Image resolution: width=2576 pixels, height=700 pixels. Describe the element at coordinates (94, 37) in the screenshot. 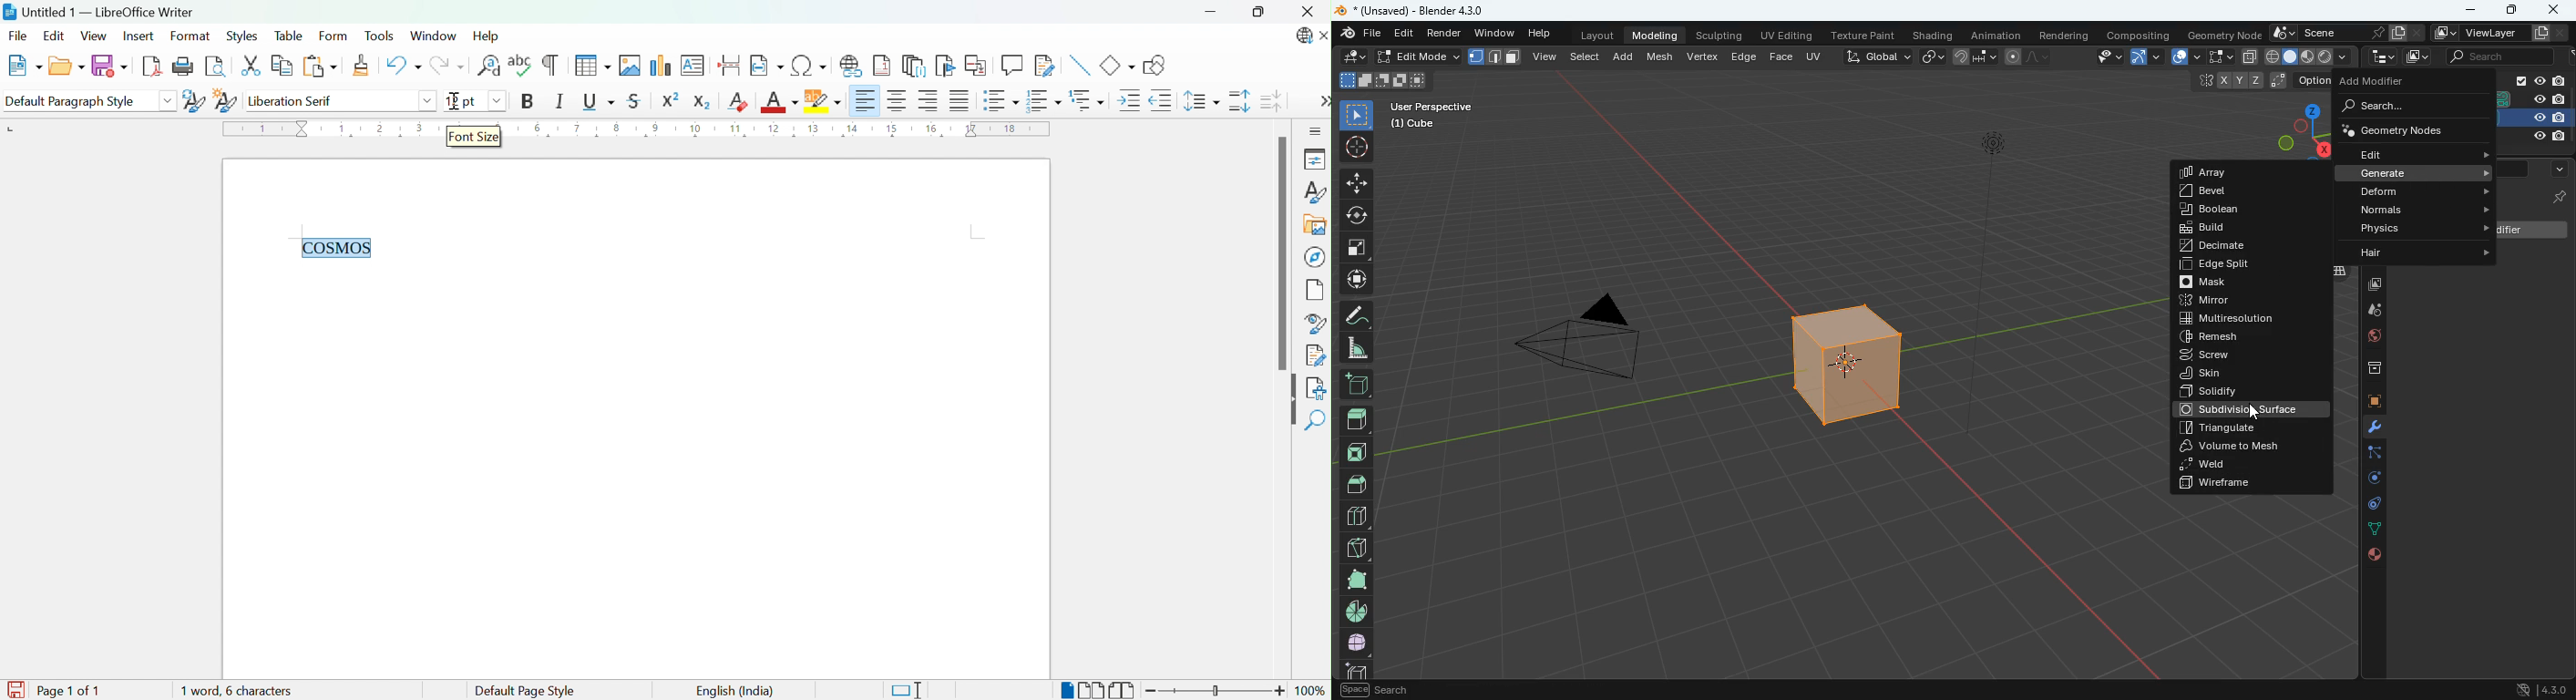

I see `View` at that location.